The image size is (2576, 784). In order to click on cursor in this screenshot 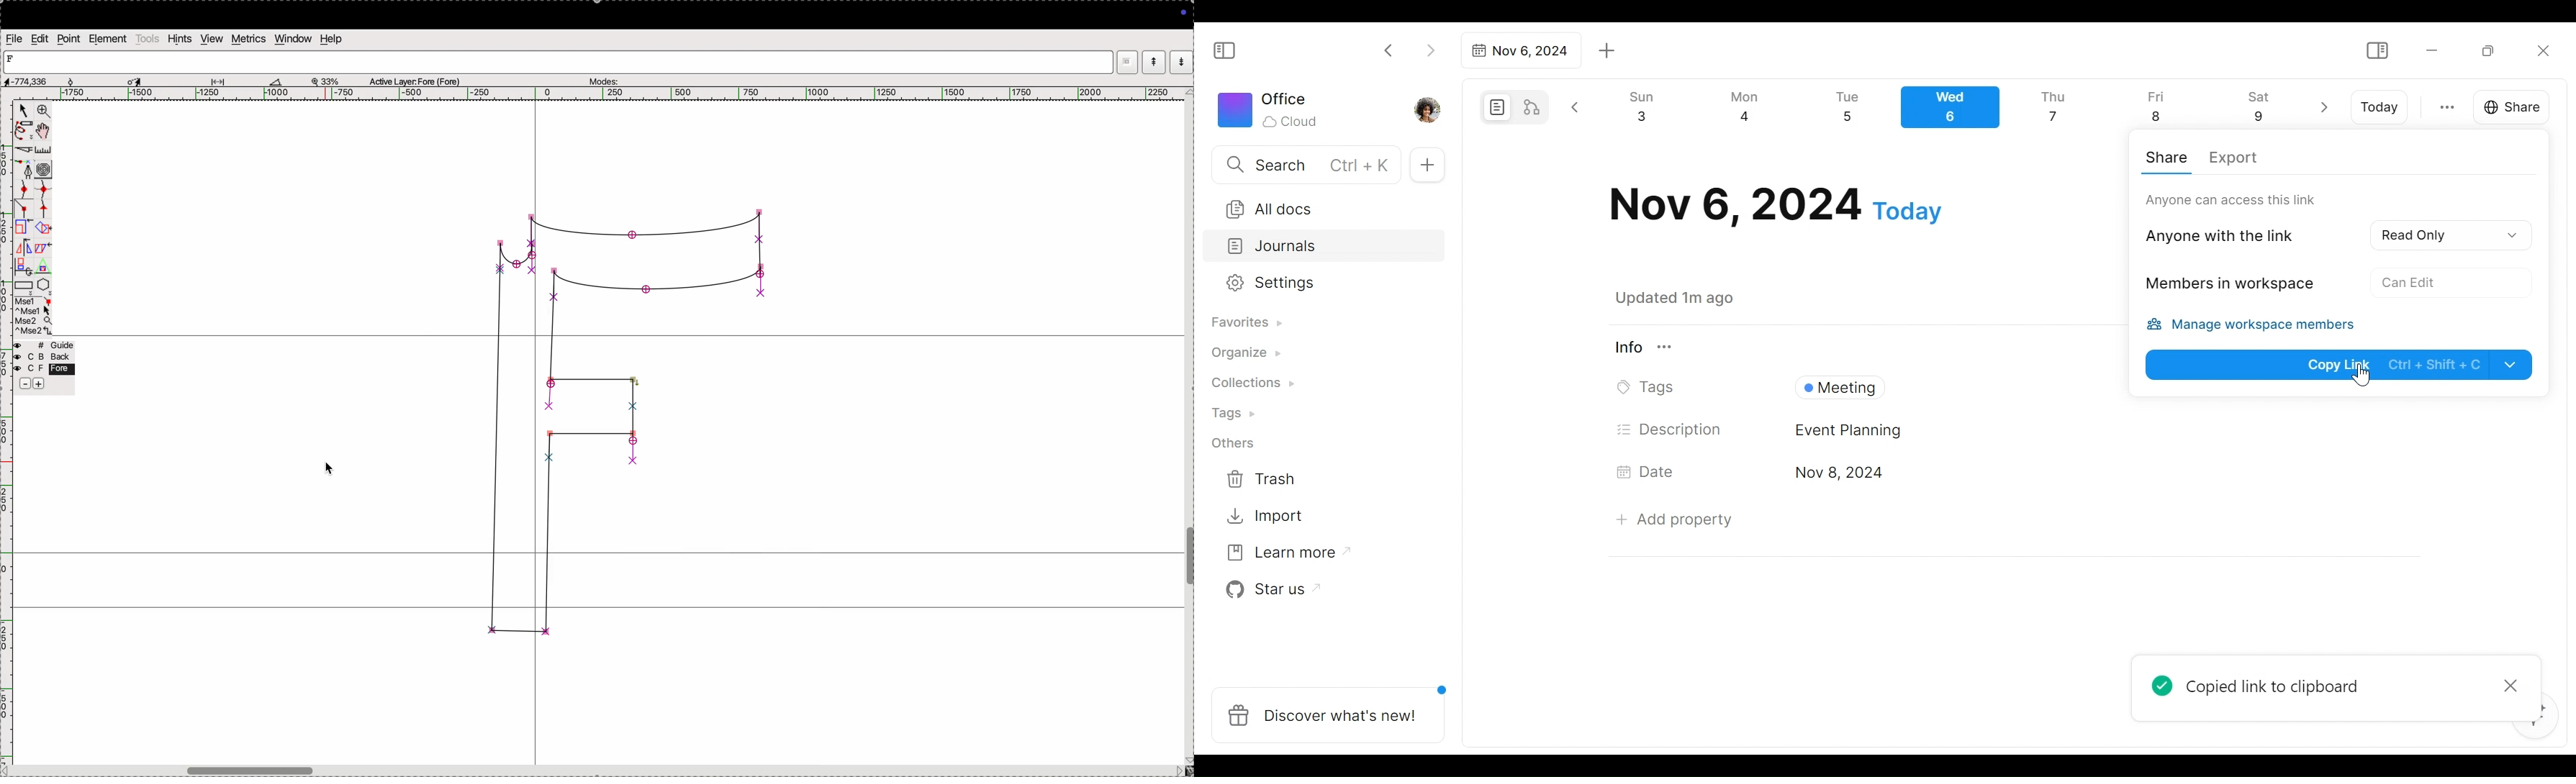, I will do `click(22, 111)`.